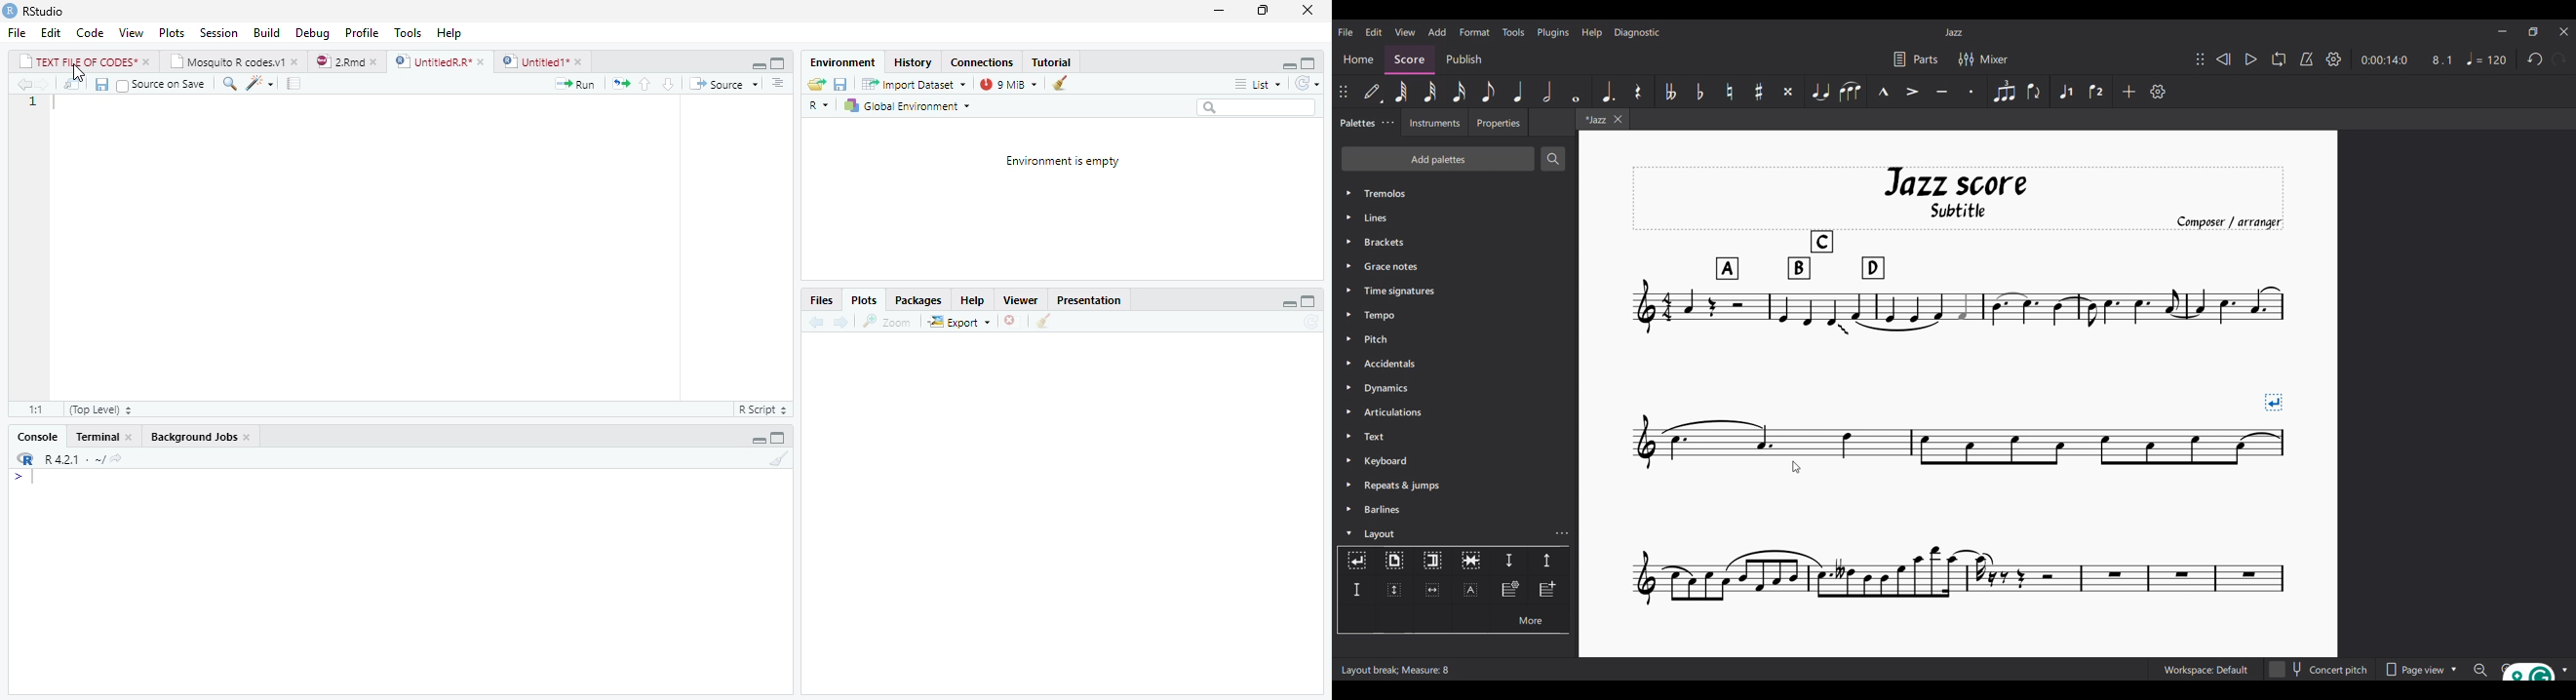 The width and height of the screenshot is (2576, 700). What do you see at coordinates (666, 84) in the screenshot?
I see `go to next section/chunk` at bounding box center [666, 84].